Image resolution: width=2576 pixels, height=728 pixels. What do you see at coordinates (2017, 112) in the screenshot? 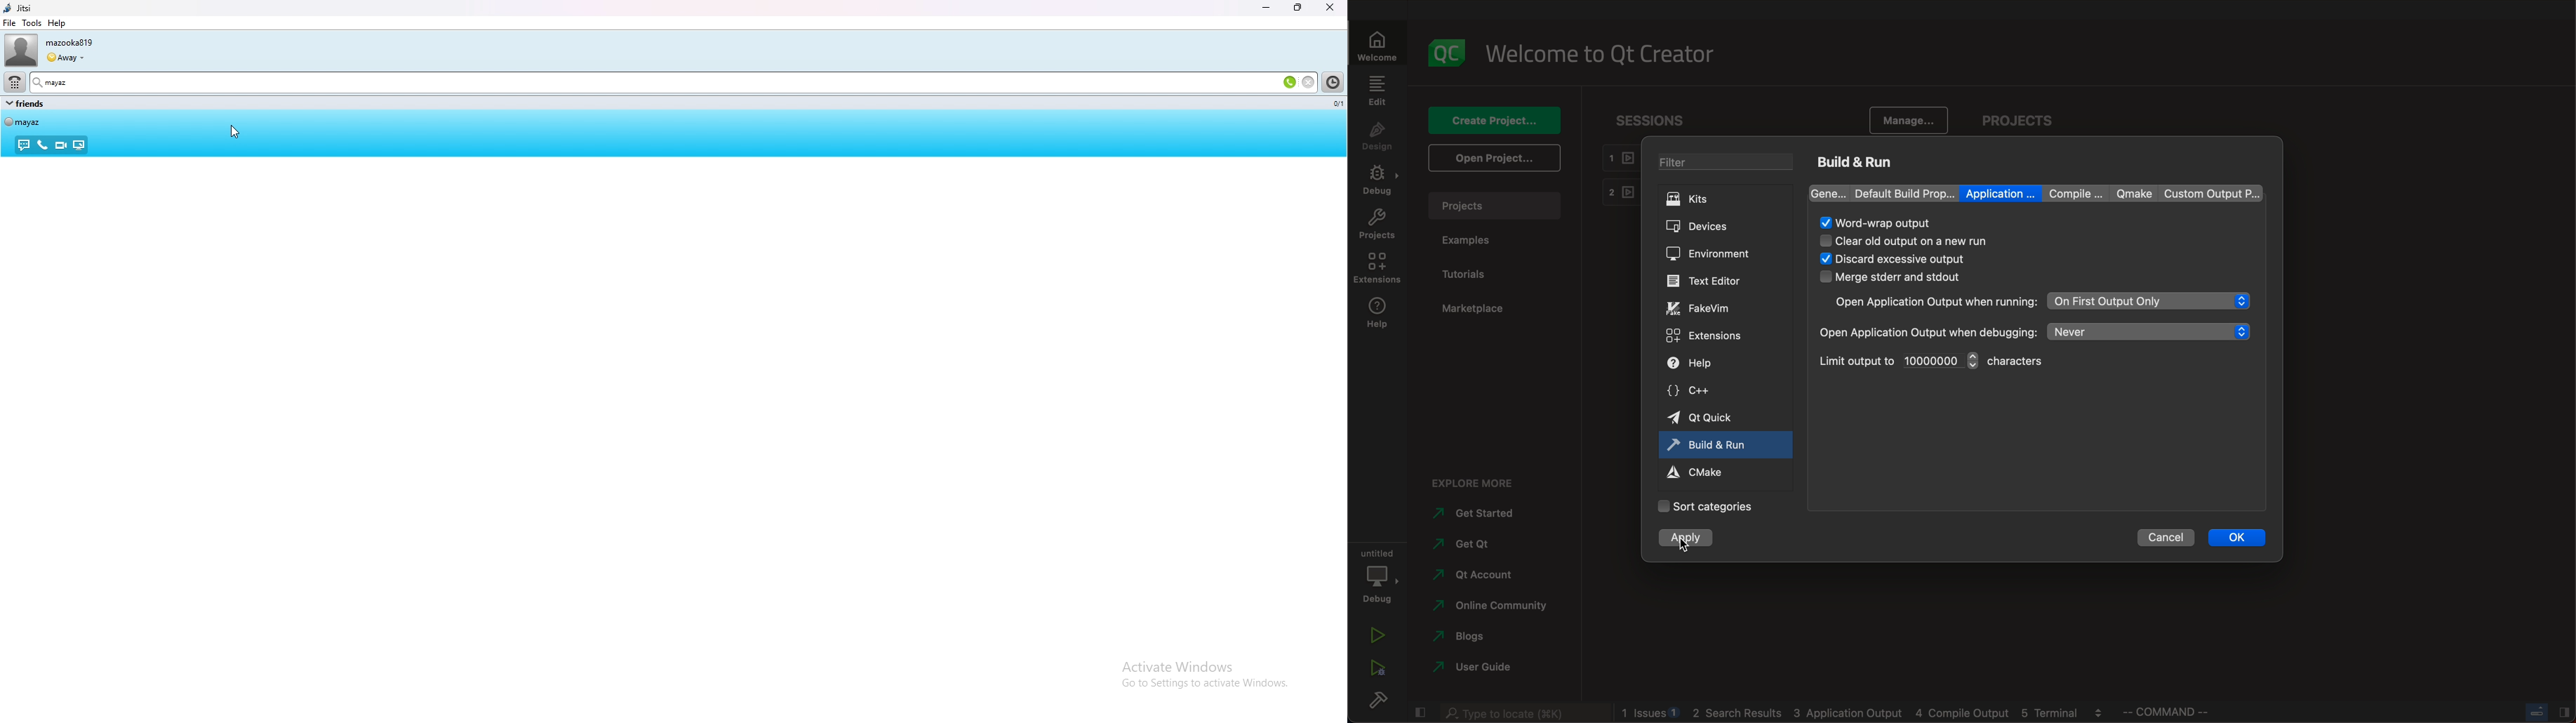
I see `projects` at bounding box center [2017, 112].